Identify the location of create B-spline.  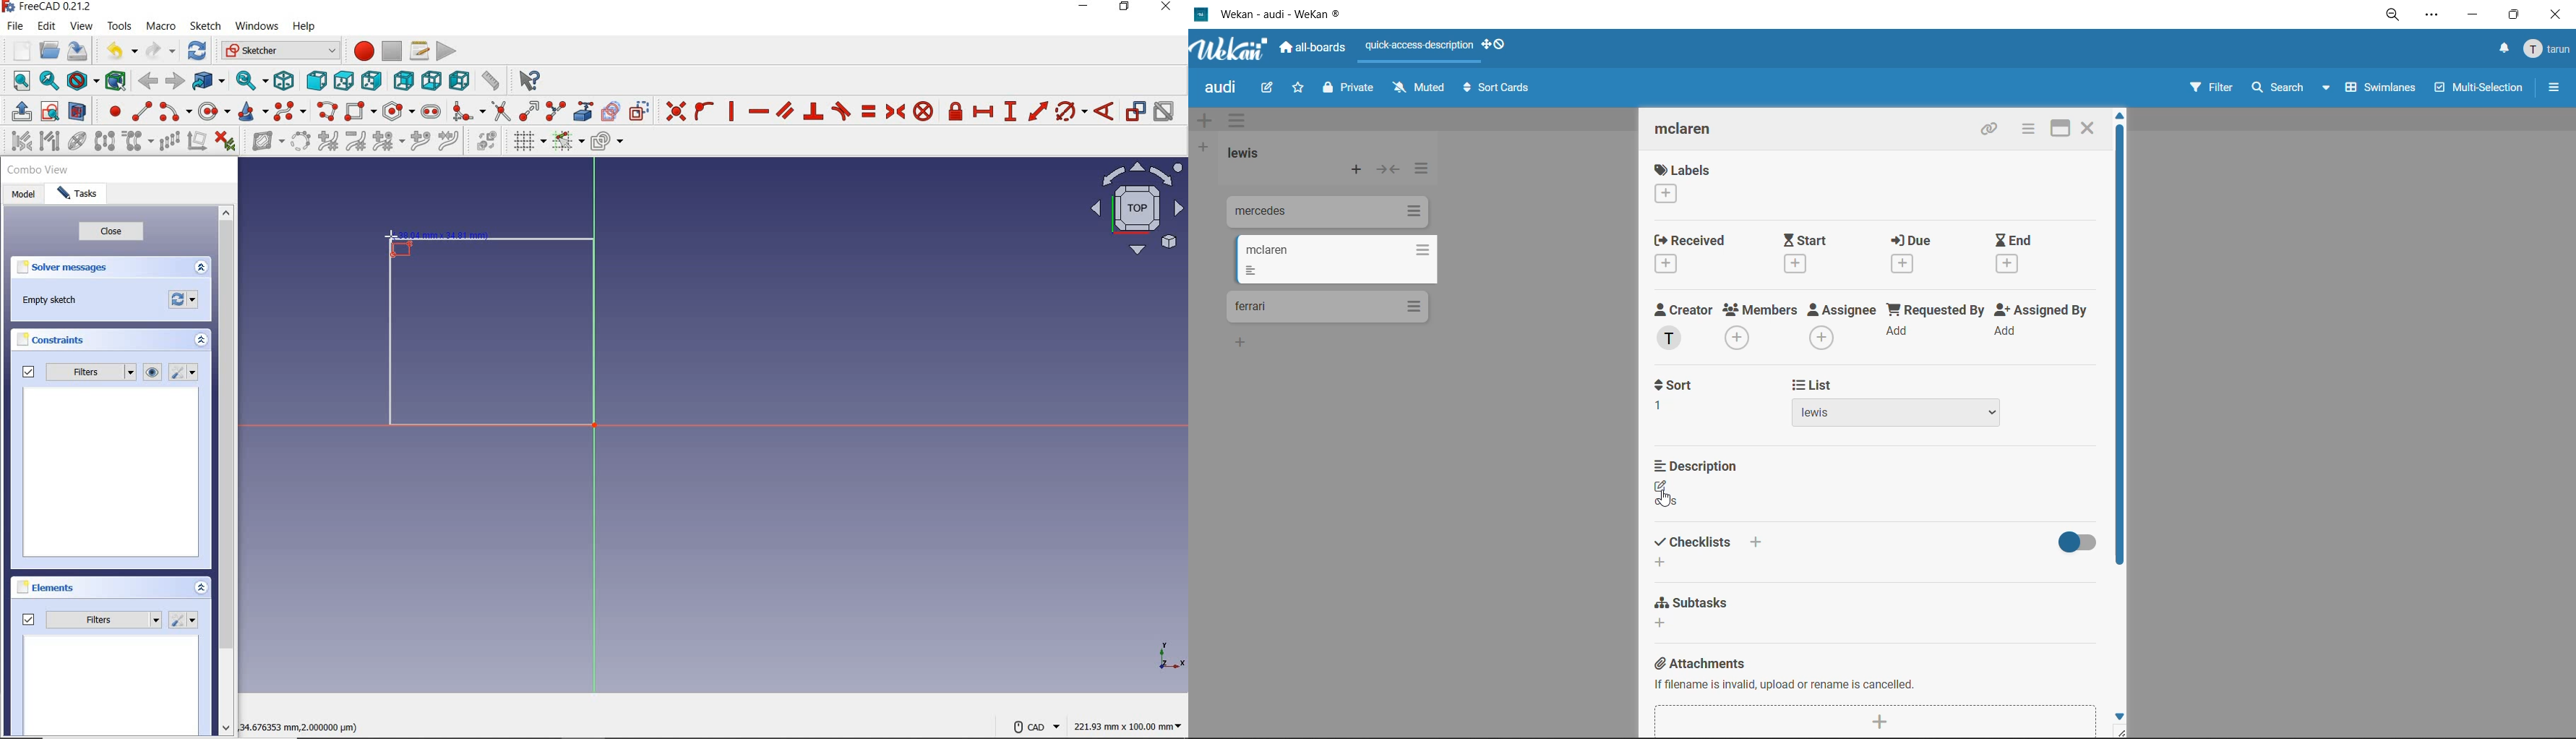
(290, 113).